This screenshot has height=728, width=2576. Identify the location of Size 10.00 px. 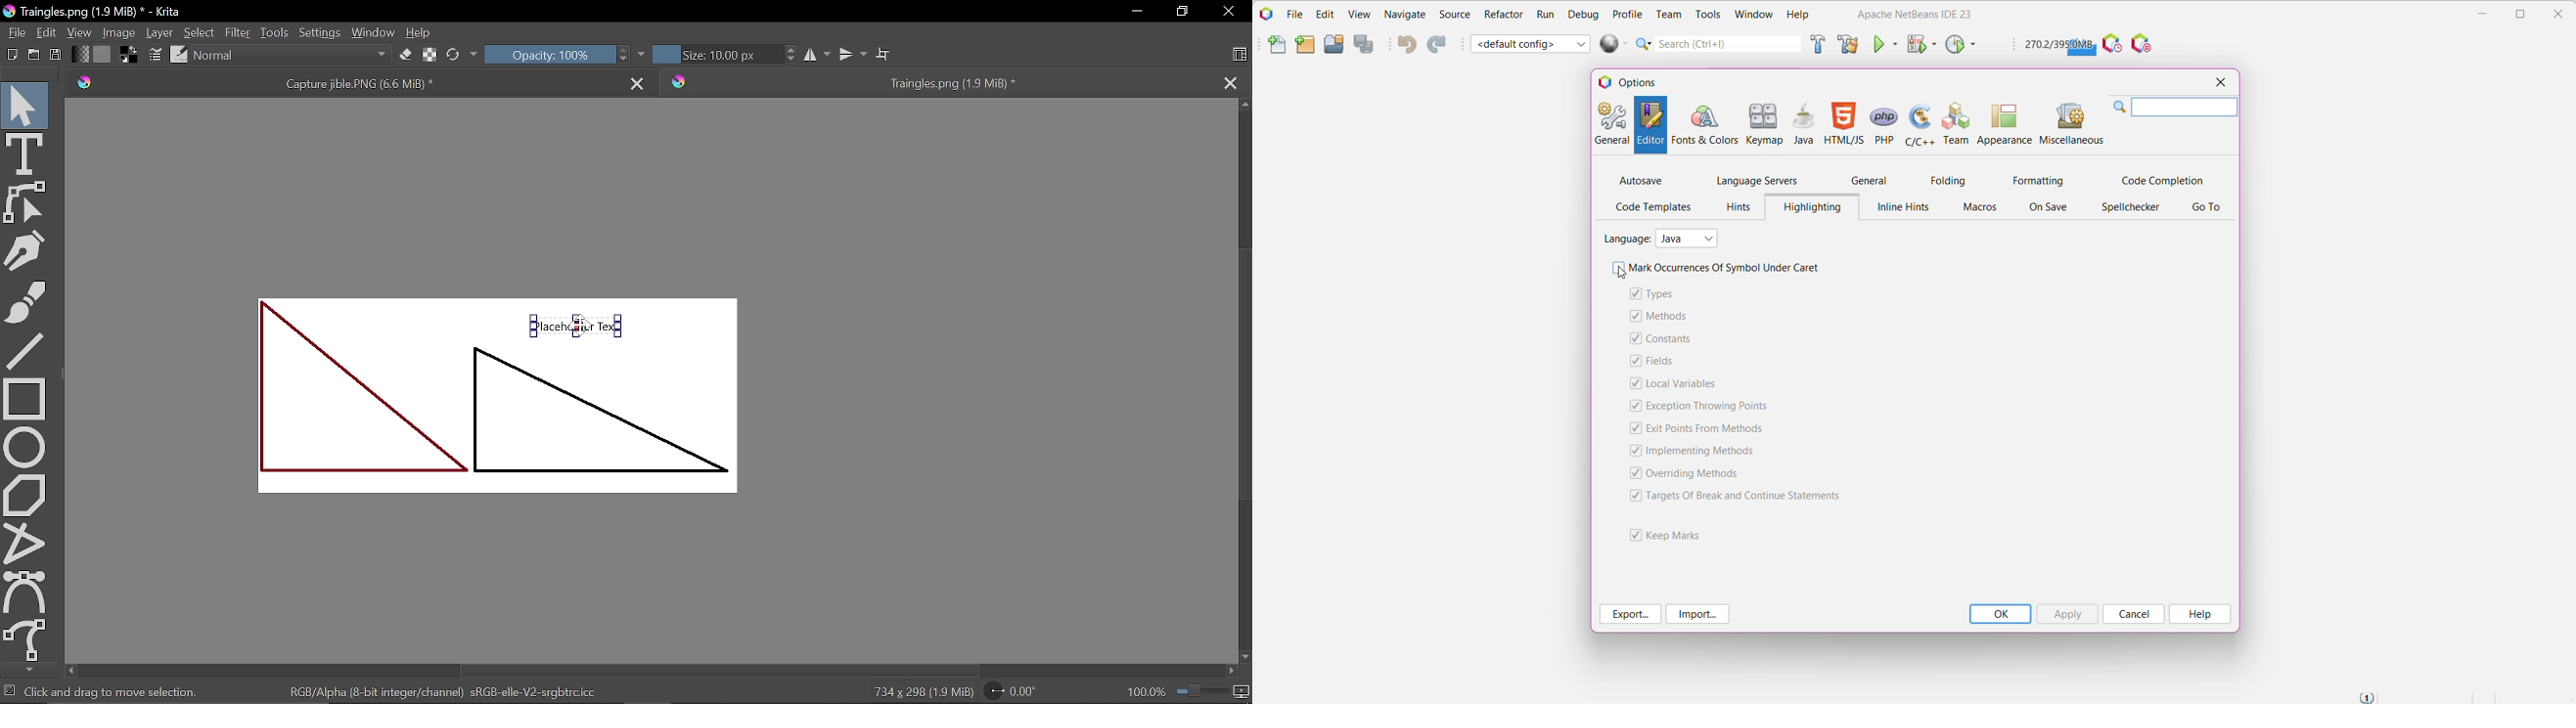
(715, 55).